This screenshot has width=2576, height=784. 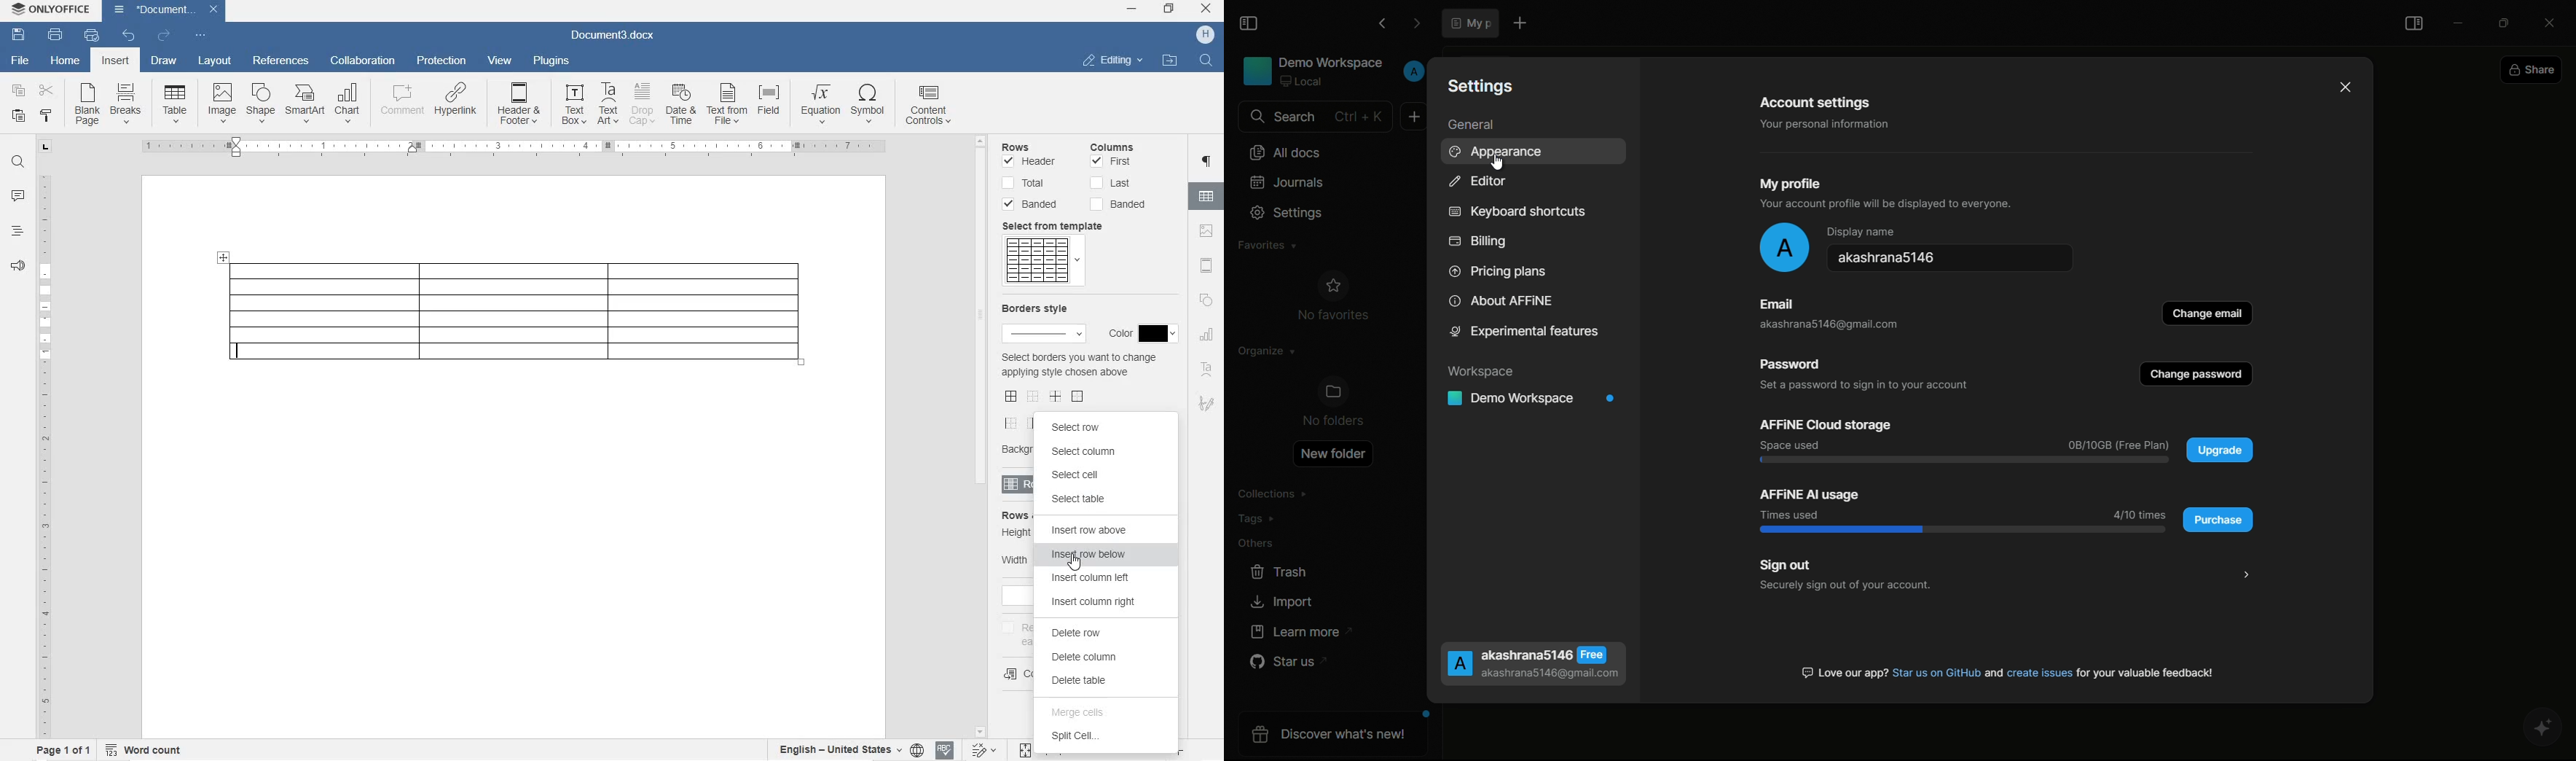 I want to click on insert row above, so click(x=1092, y=531).